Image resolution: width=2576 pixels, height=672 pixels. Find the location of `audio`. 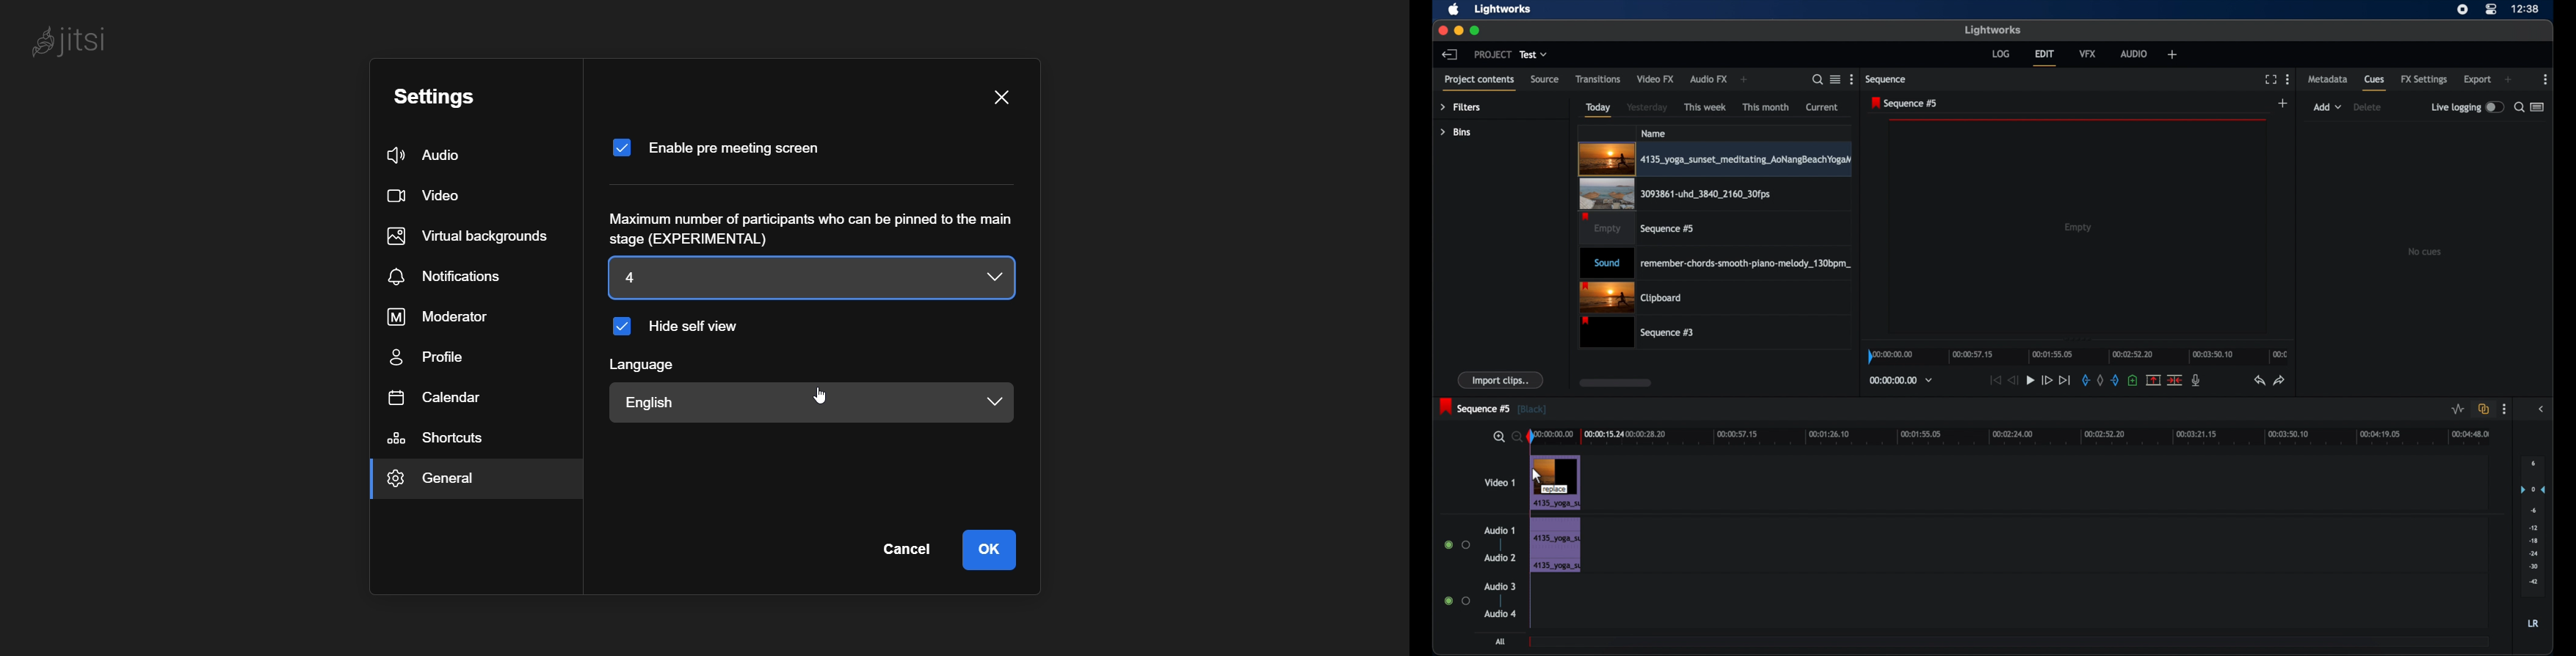

audio is located at coordinates (2133, 53).